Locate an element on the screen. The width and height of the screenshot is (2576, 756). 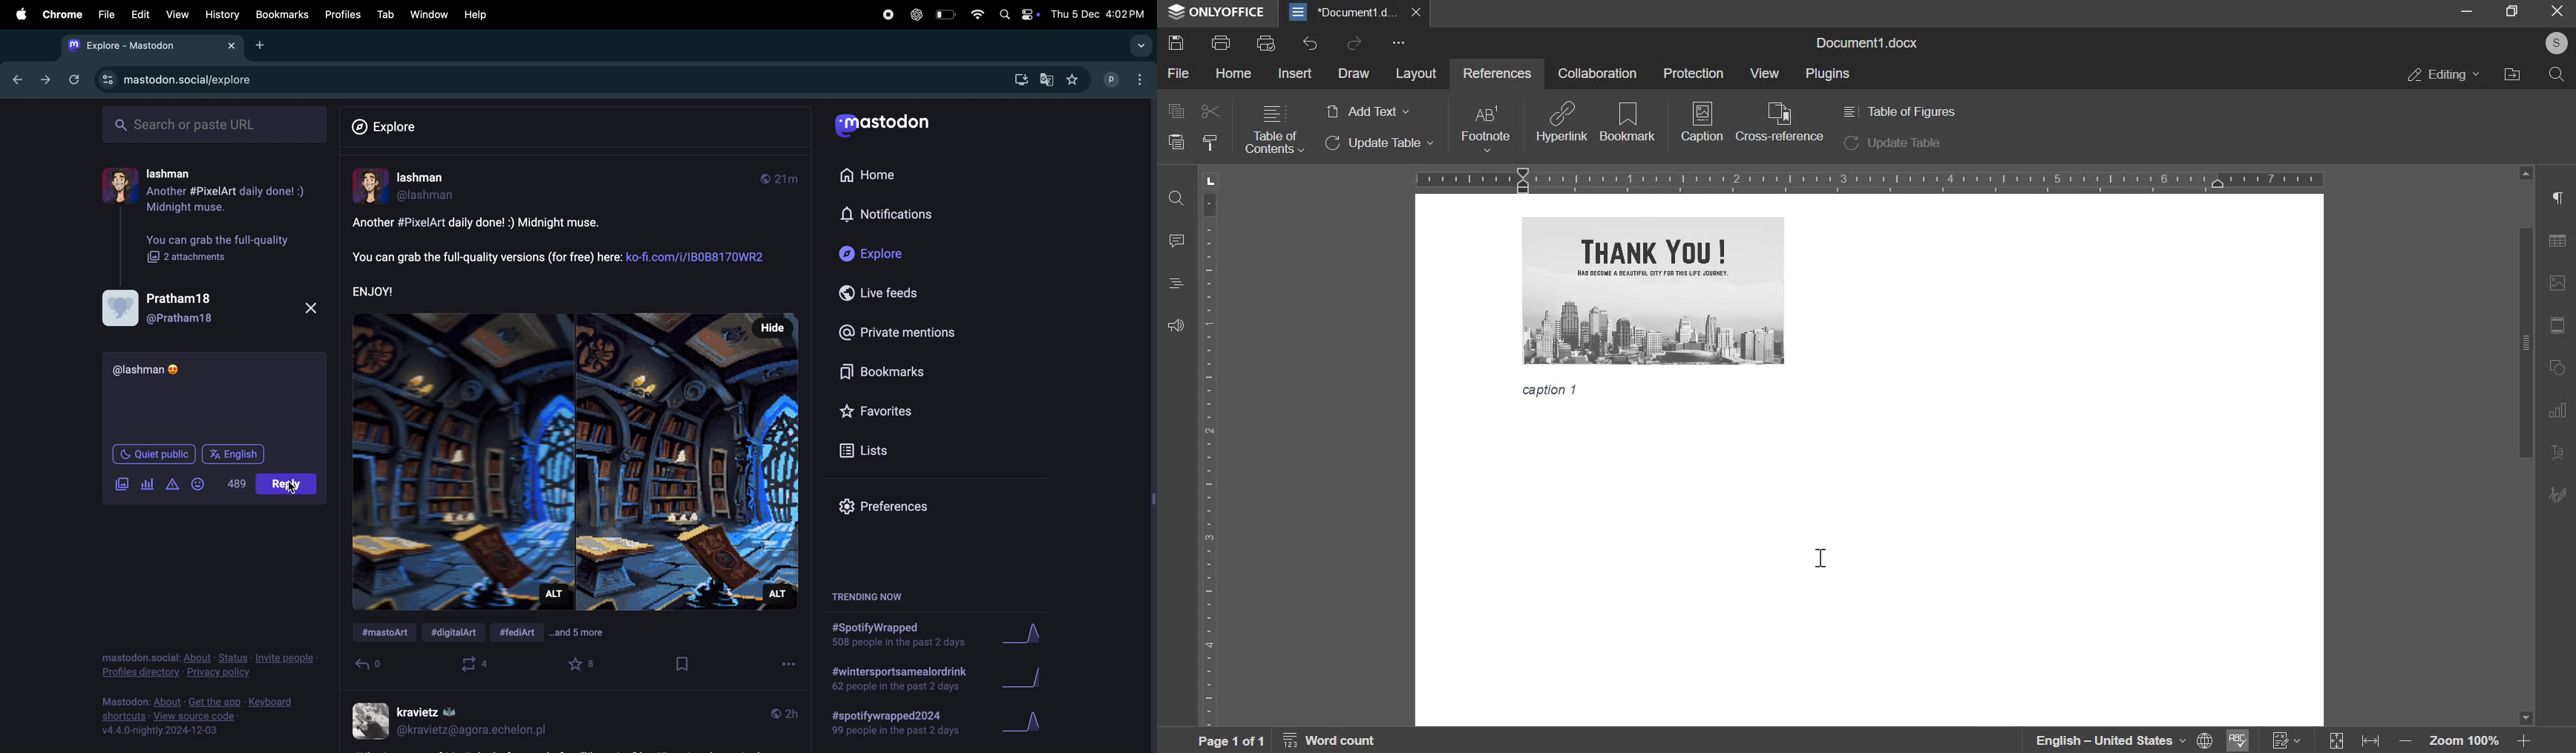
L is located at coordinates (1213, 180).